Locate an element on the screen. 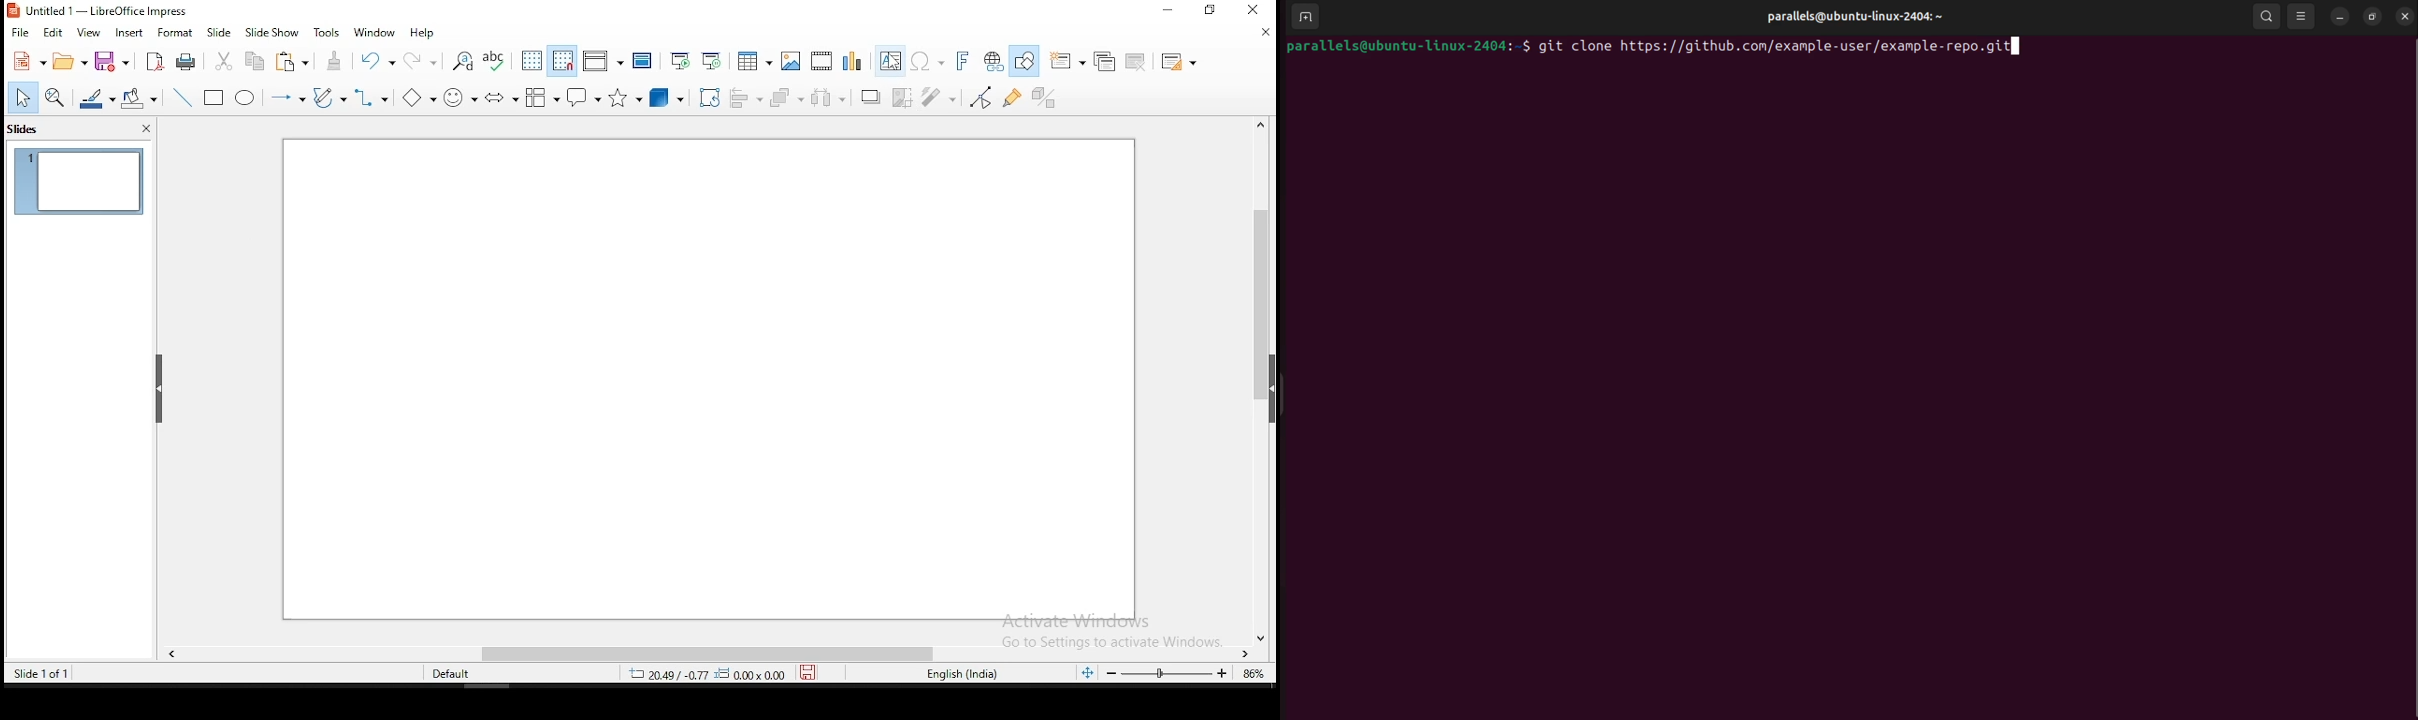  tables is located at coordinates (756, 61).